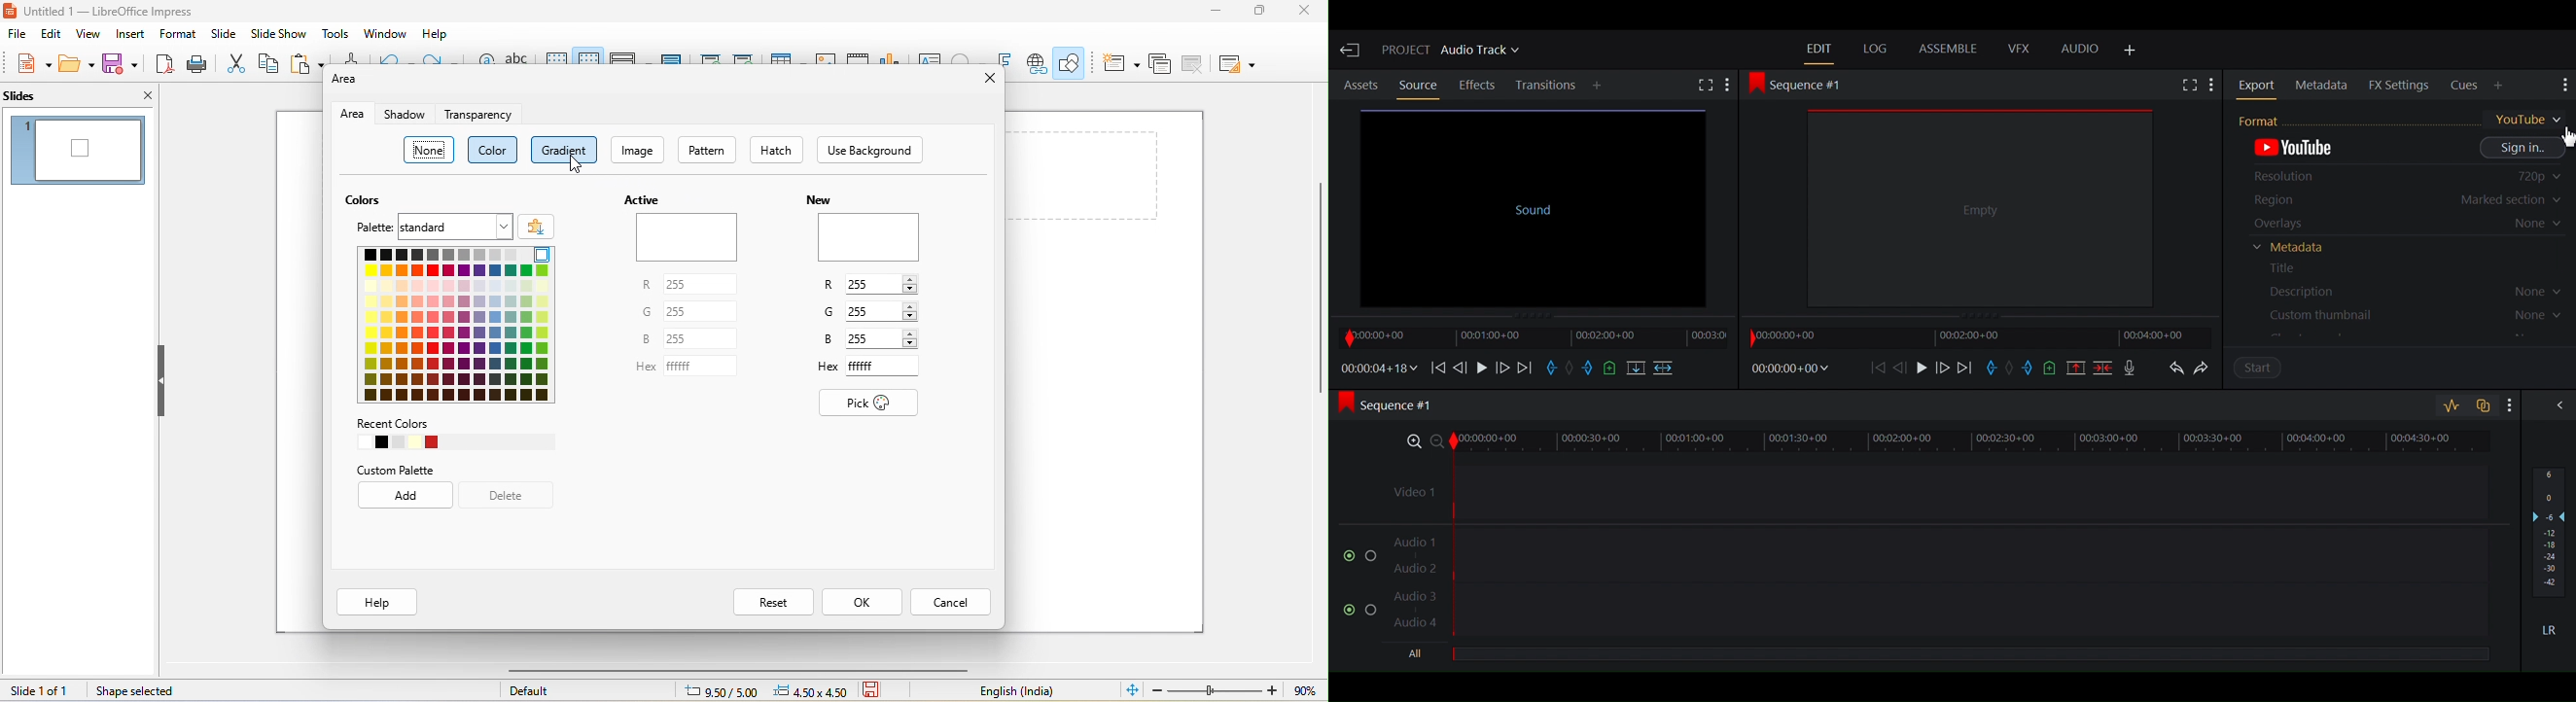 The height and width of the screenshot is (728, 2576). I want to click on hex input, so click(703, 366).